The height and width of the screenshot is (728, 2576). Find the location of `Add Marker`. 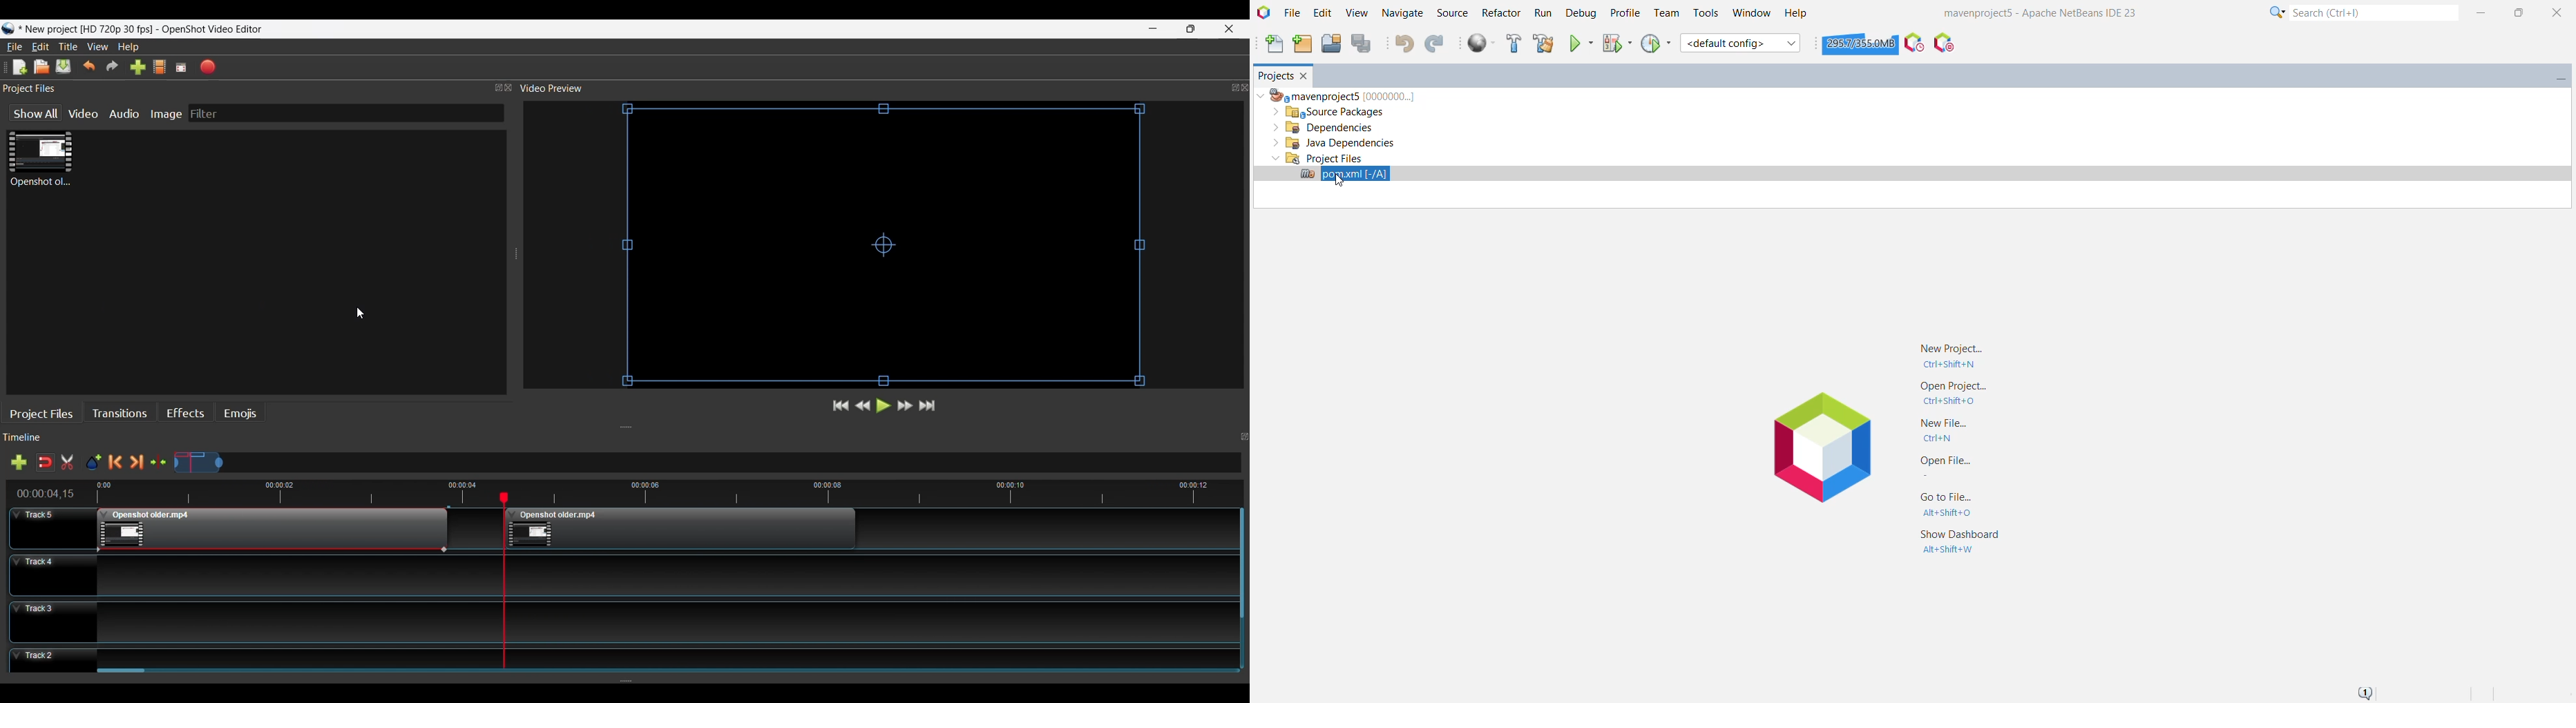

Add Marker is located at coordinates (93, 463).